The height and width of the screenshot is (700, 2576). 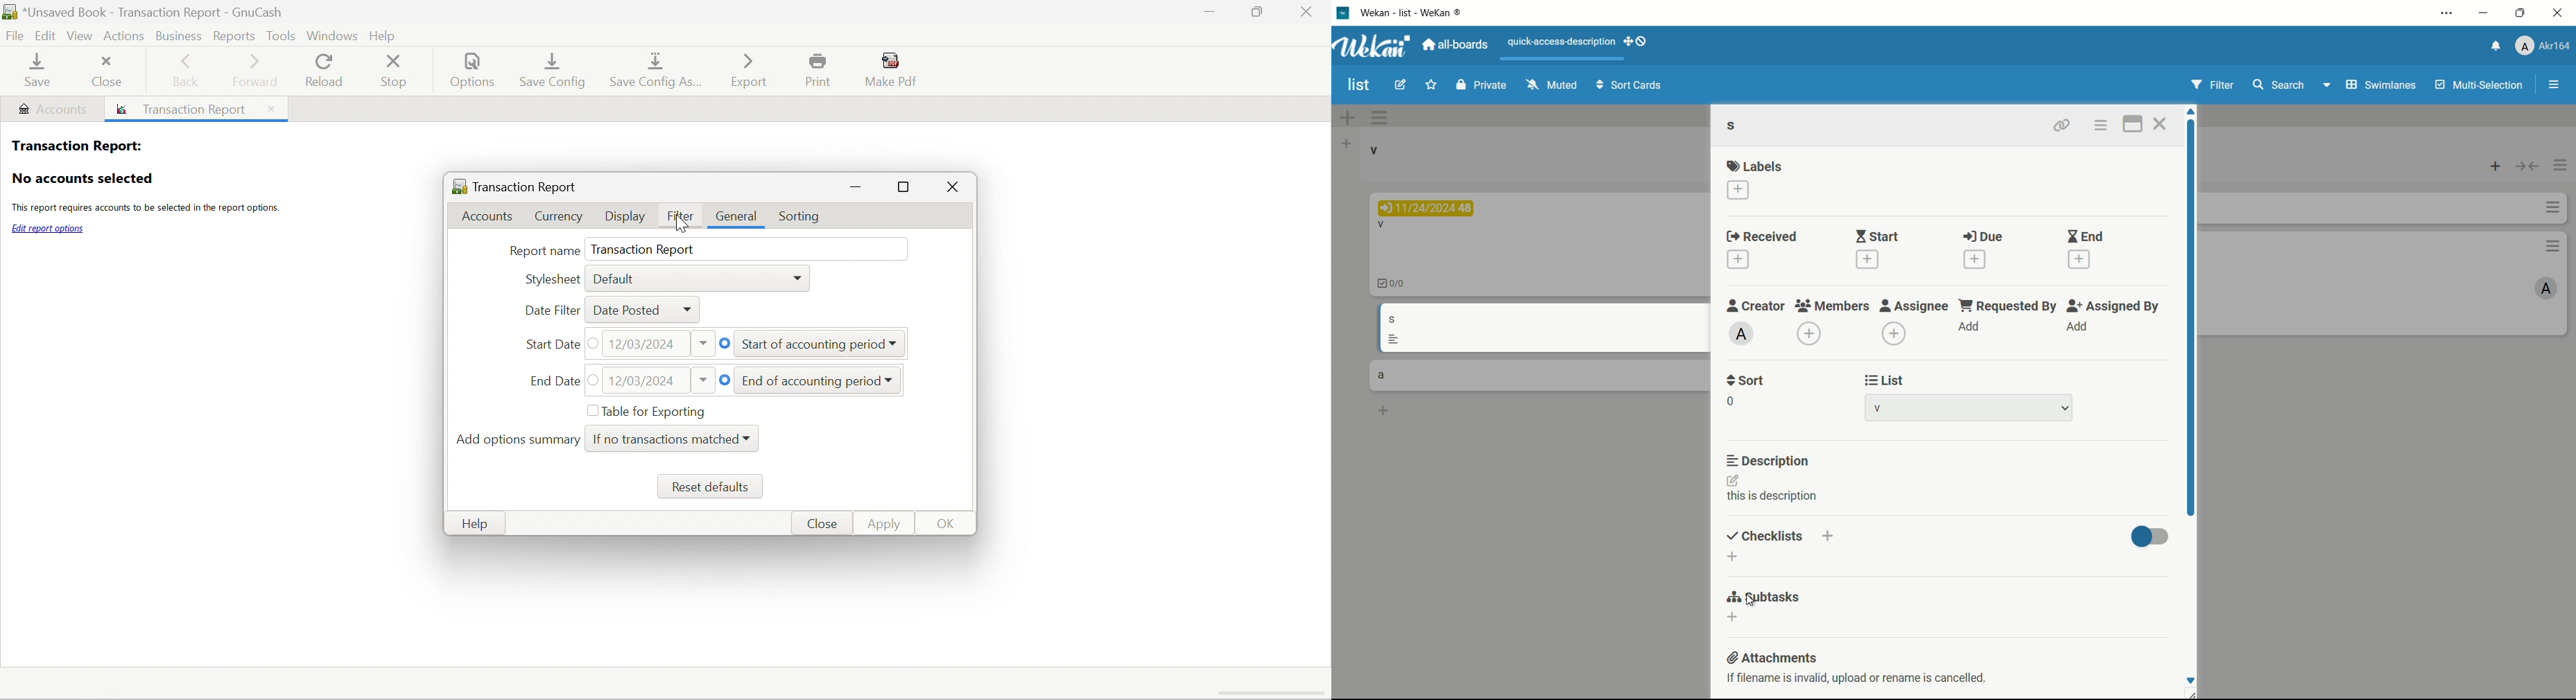 What do you see at coordinates (1733, 557) in the screenshot?
I see `add checklist` at bounding box center [1733, 557].